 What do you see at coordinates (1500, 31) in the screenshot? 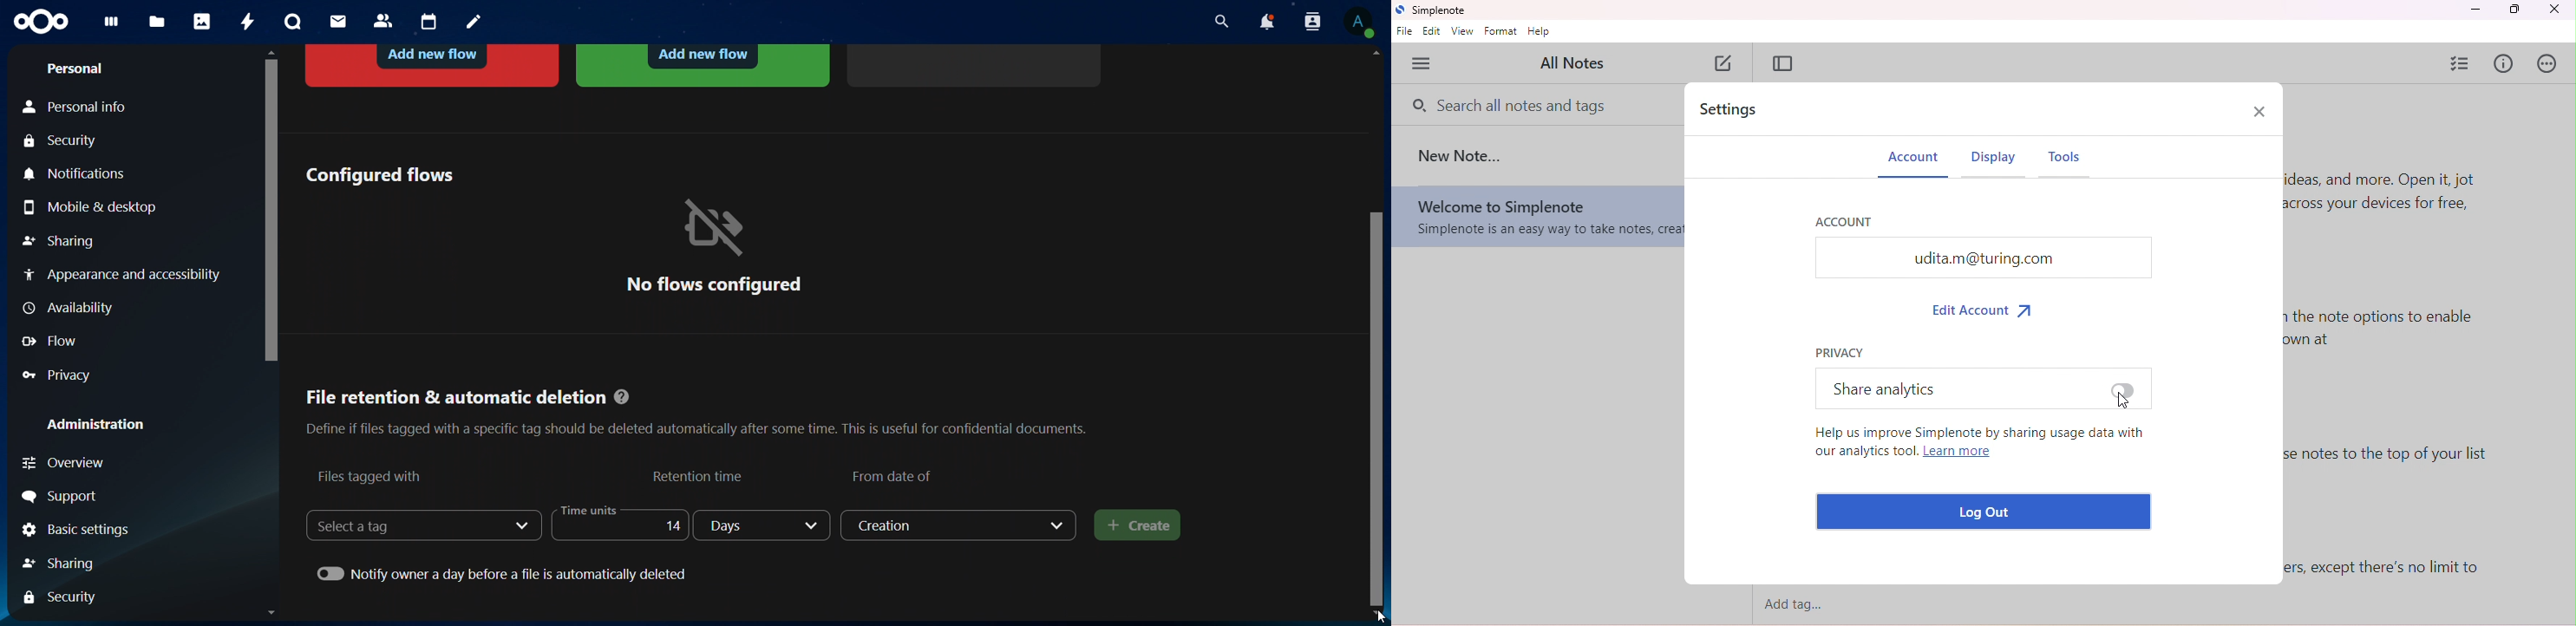
I see `format` at bounding box center [1500, 31].